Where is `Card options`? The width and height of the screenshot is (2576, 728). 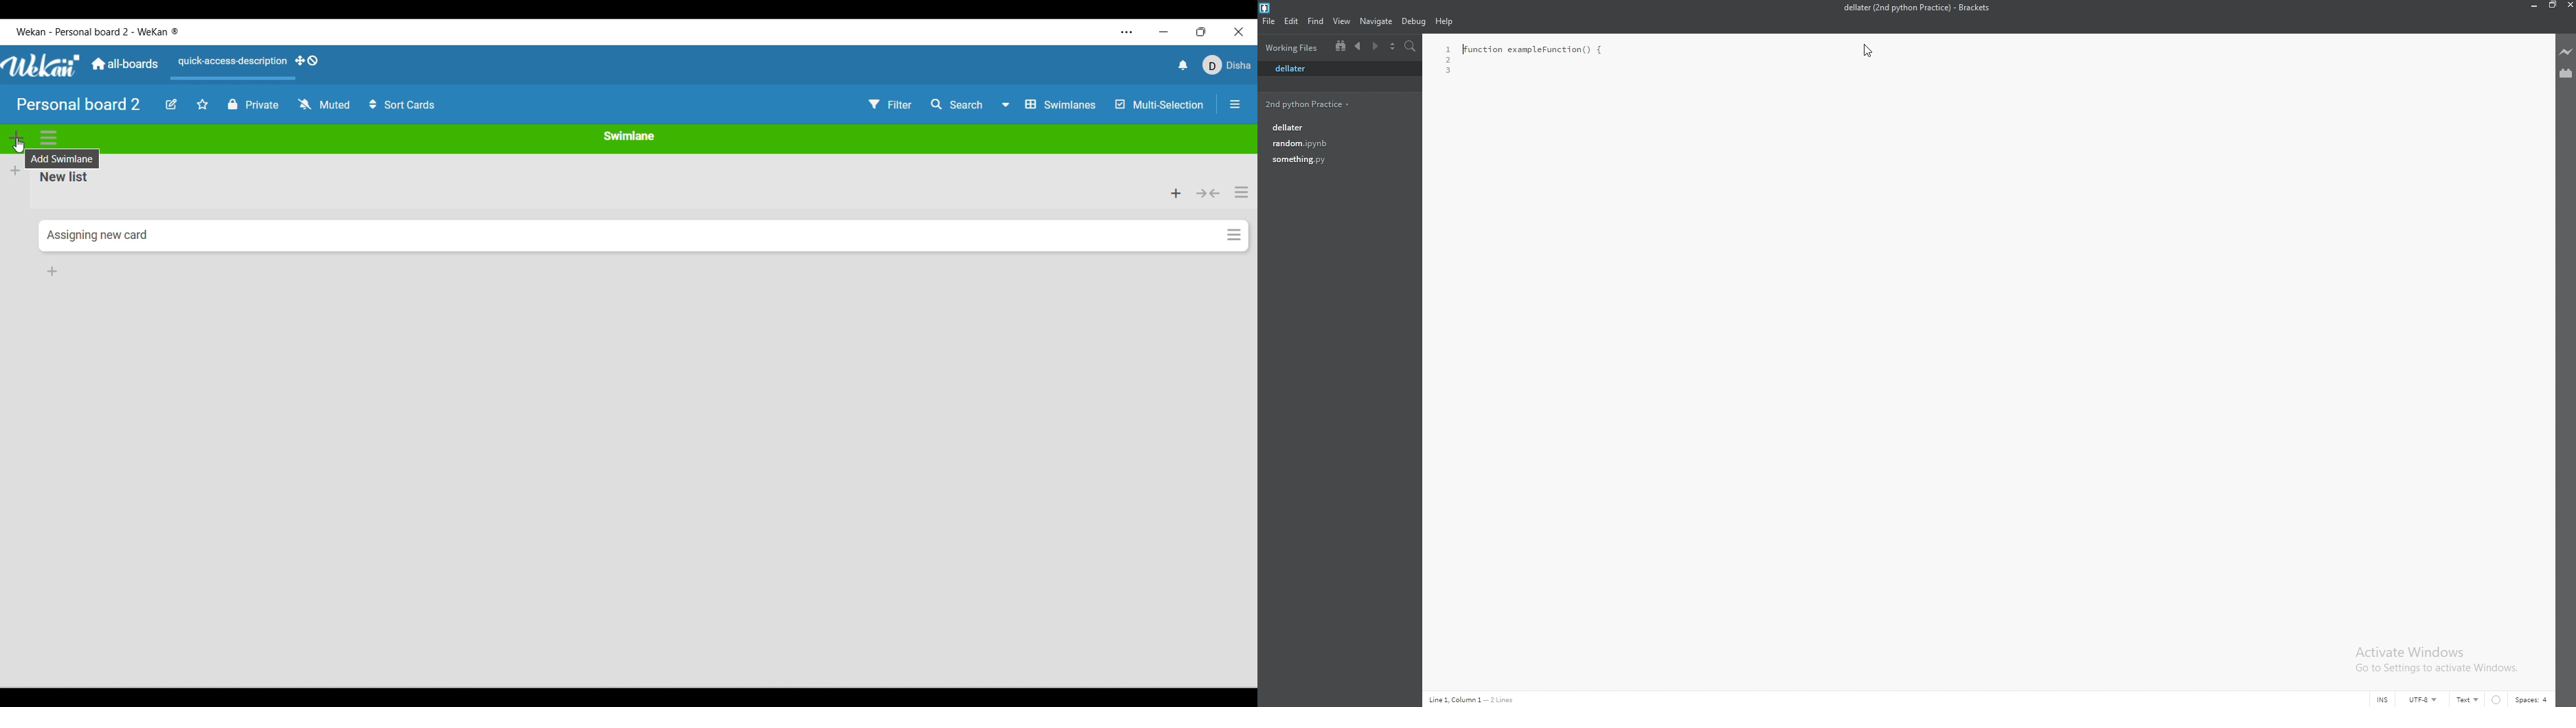
Card options is located at coordinates (1235, 235).